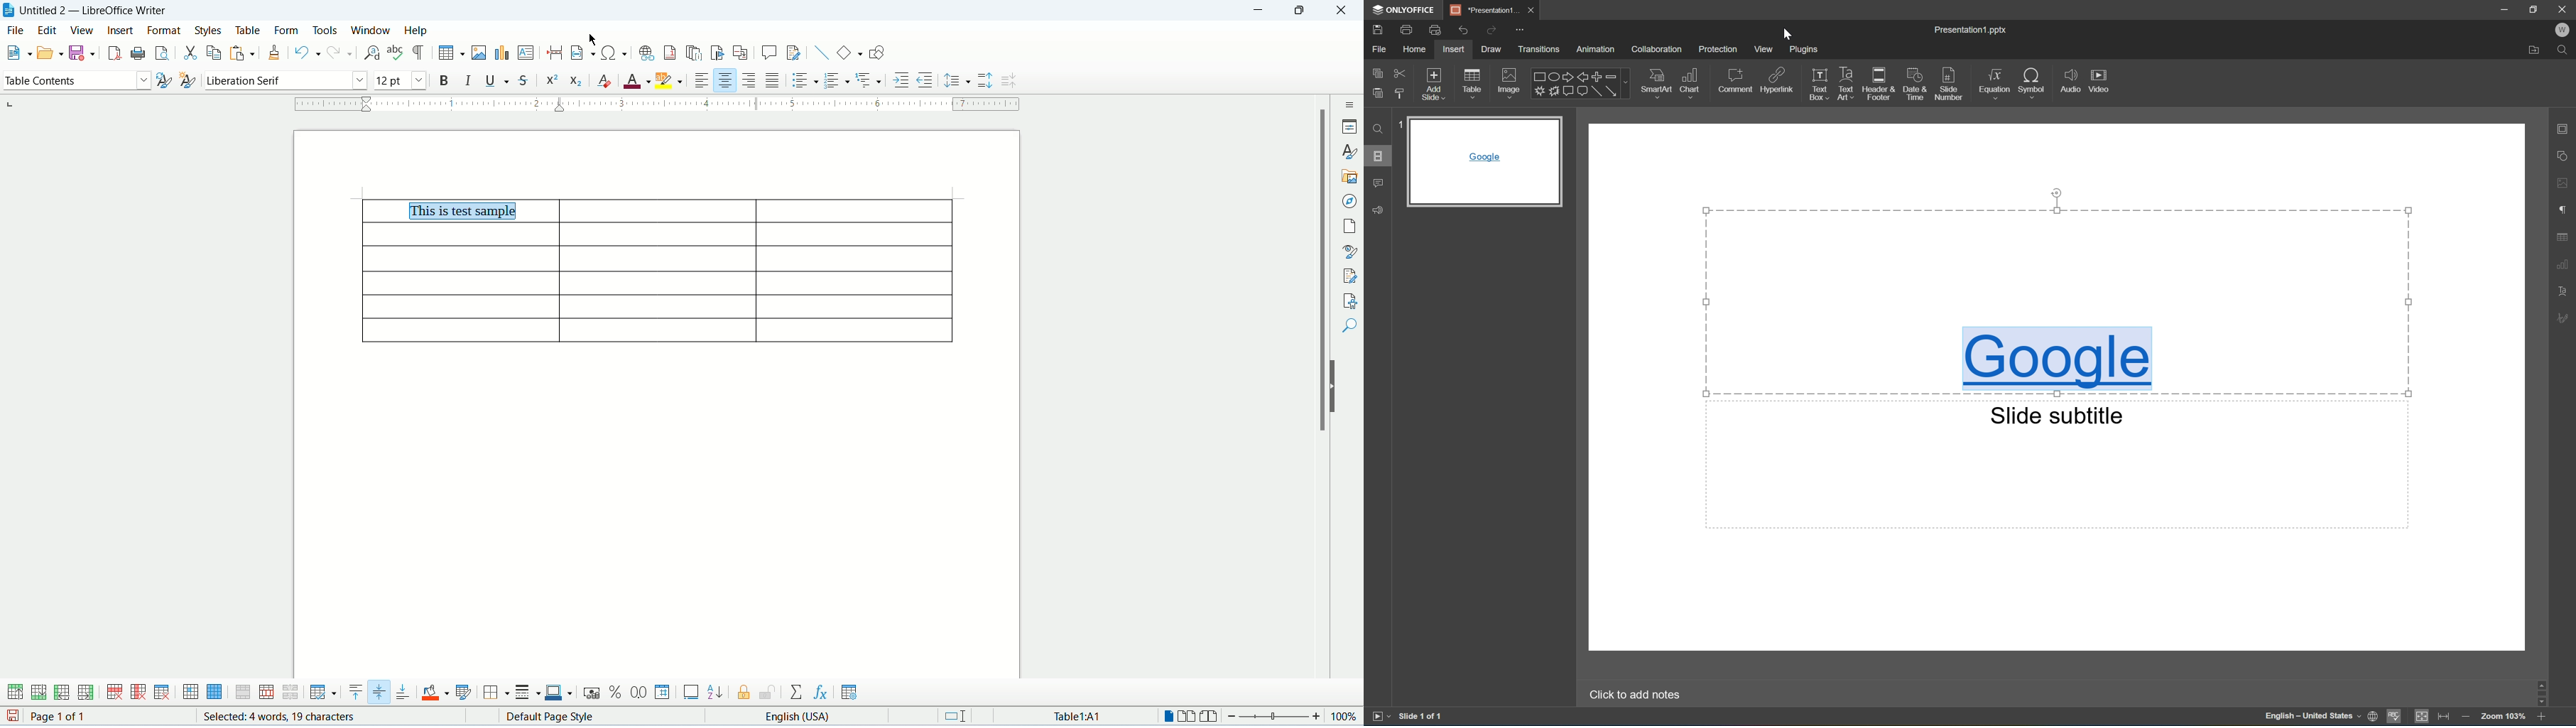  I want to click on Close, so click(1534, 10).